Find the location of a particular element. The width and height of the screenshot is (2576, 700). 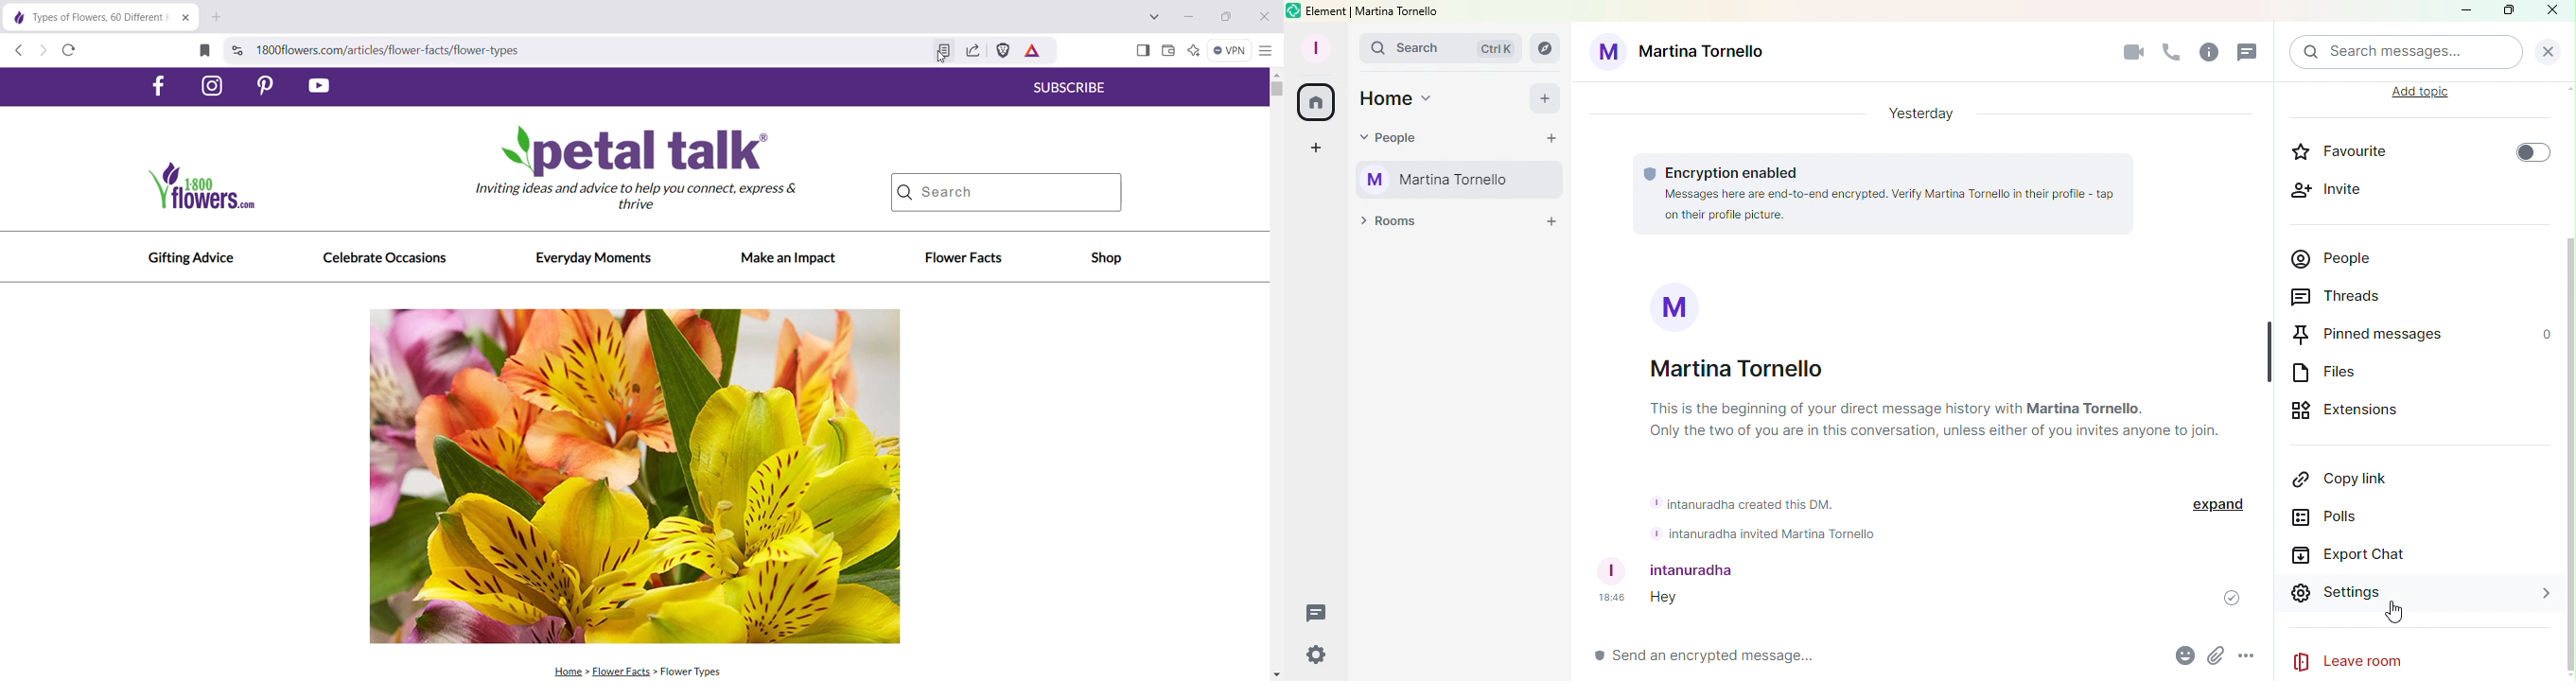

this is the beginning of your direct messege history with Martina Tornello. Only two of you ar in the conversation, unless either of you invite anyone else to join is located at coordinates (1931, 420).